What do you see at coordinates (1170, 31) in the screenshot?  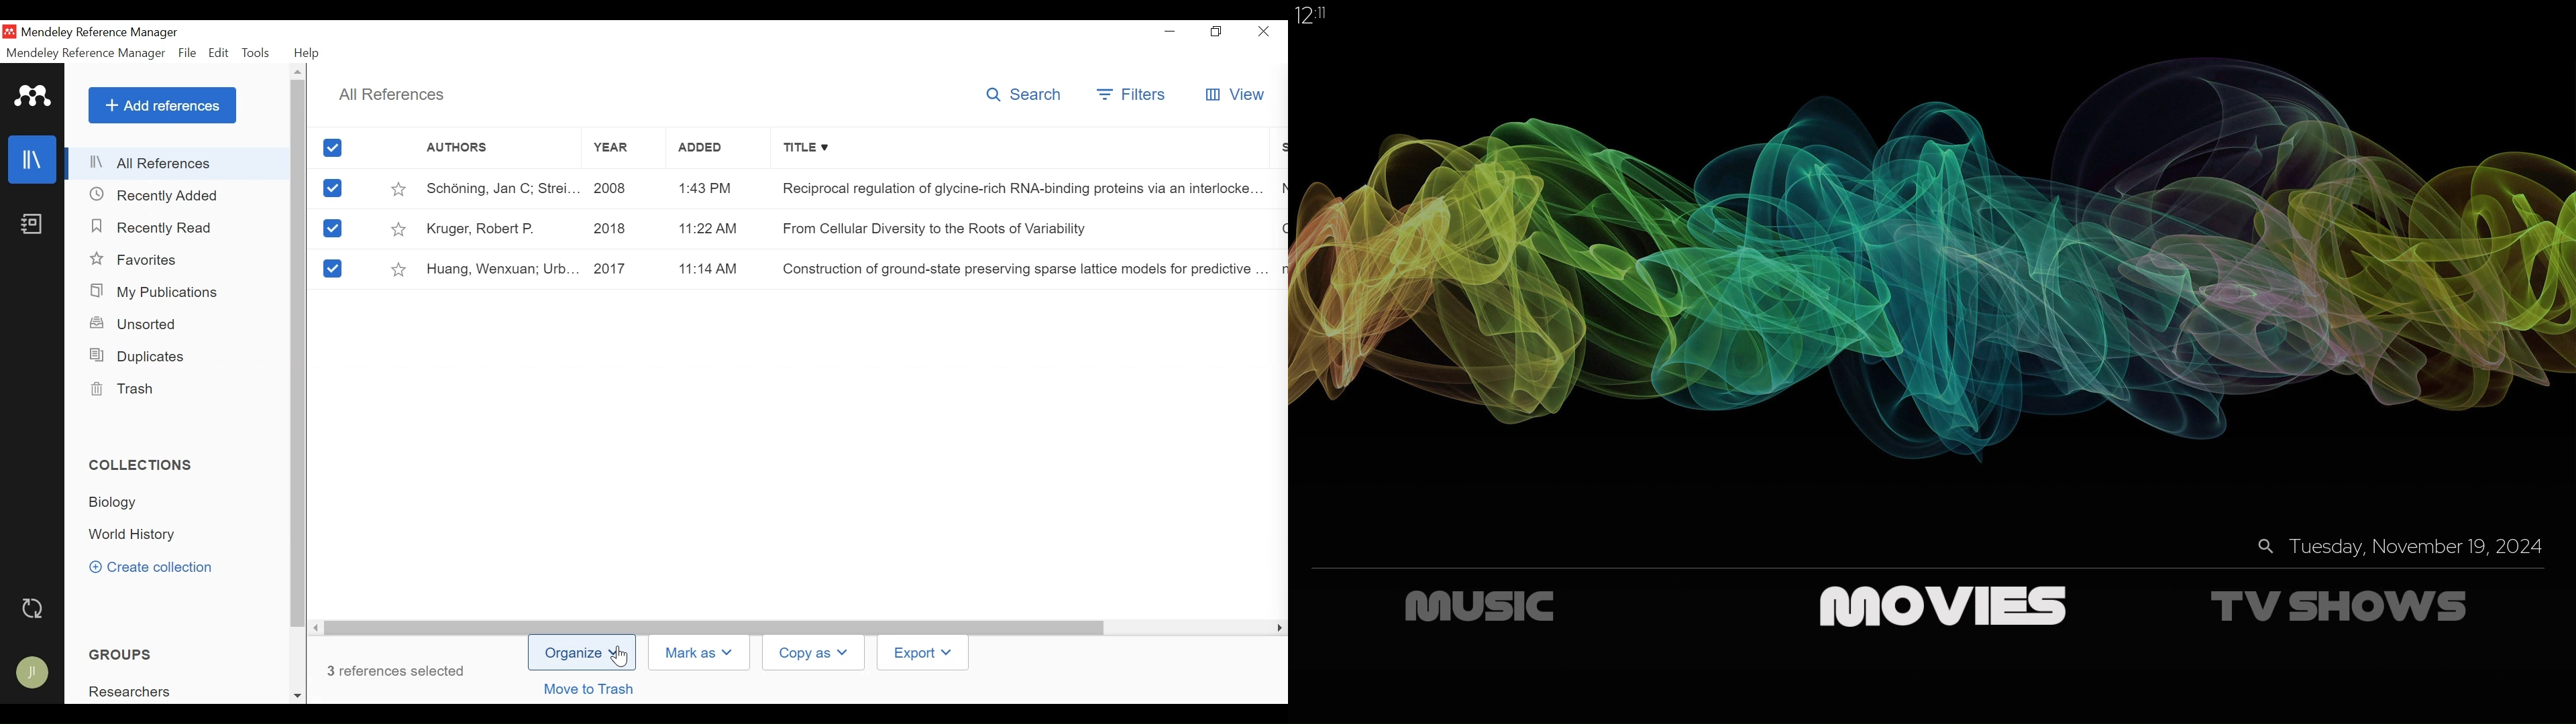 I see `minimize` at bounding box center [1170, 31].